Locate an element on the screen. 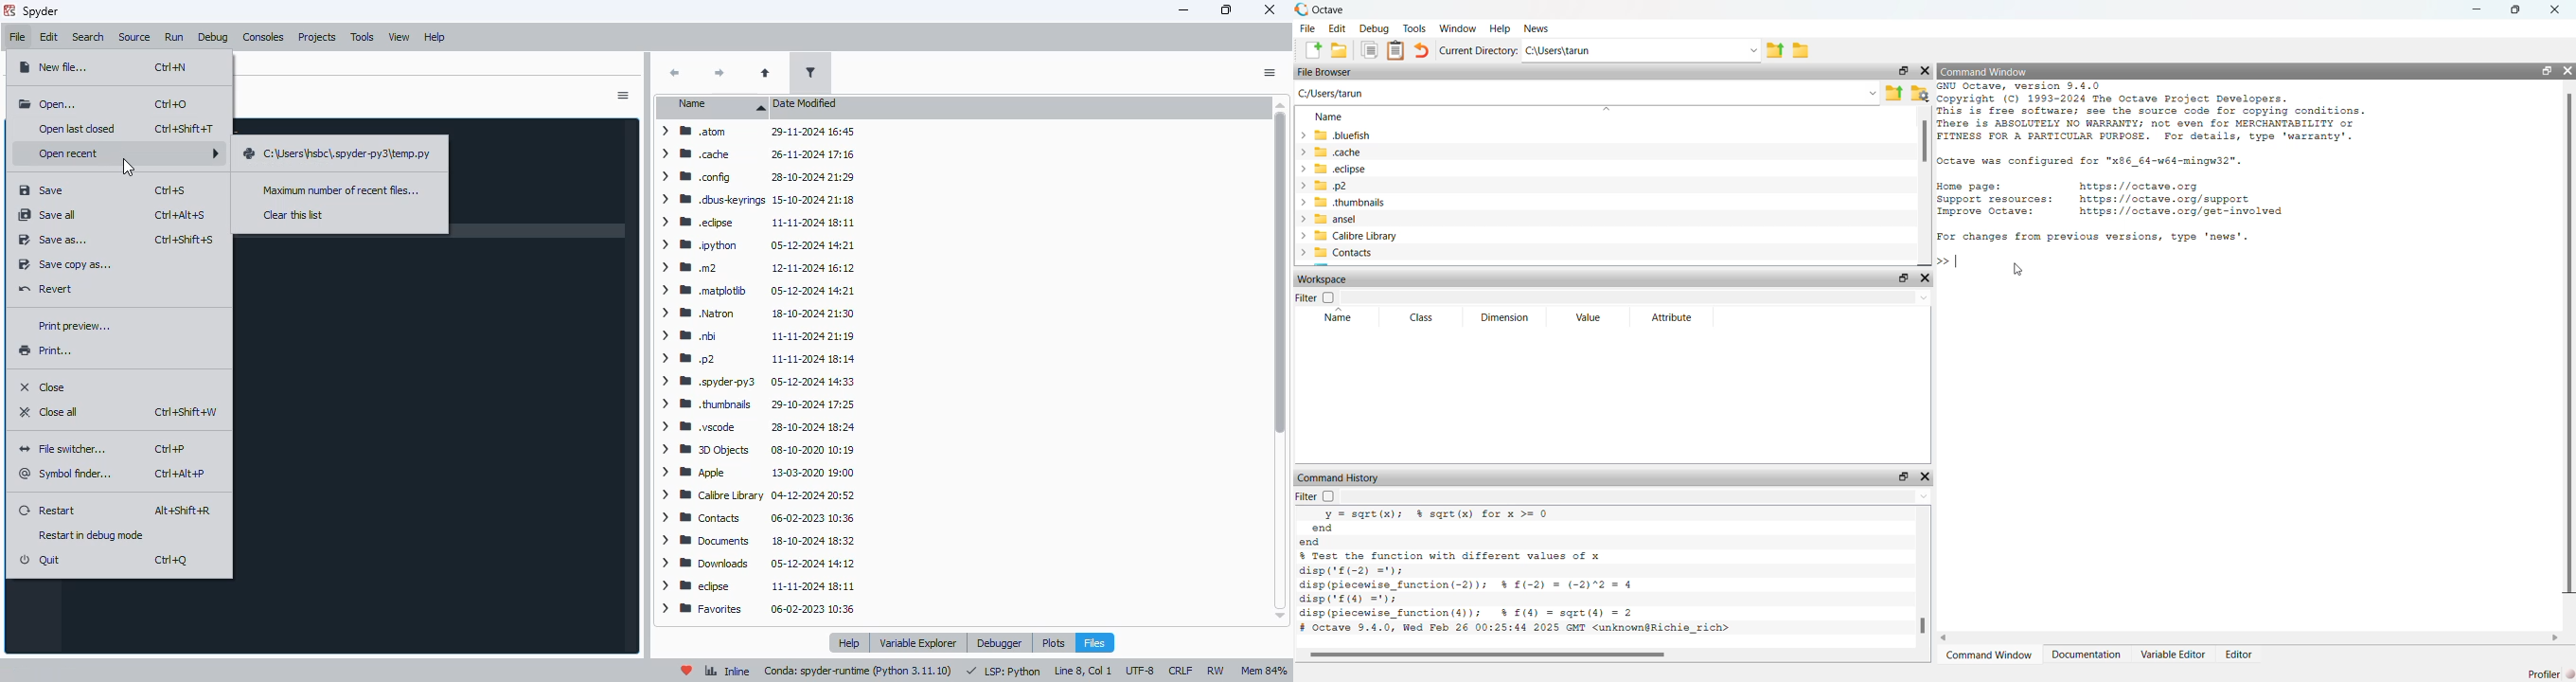 This screenshot has width=2576, height=700. > 8 Documents 18-10-2024 18:32 is located at coordinates (755, 541).